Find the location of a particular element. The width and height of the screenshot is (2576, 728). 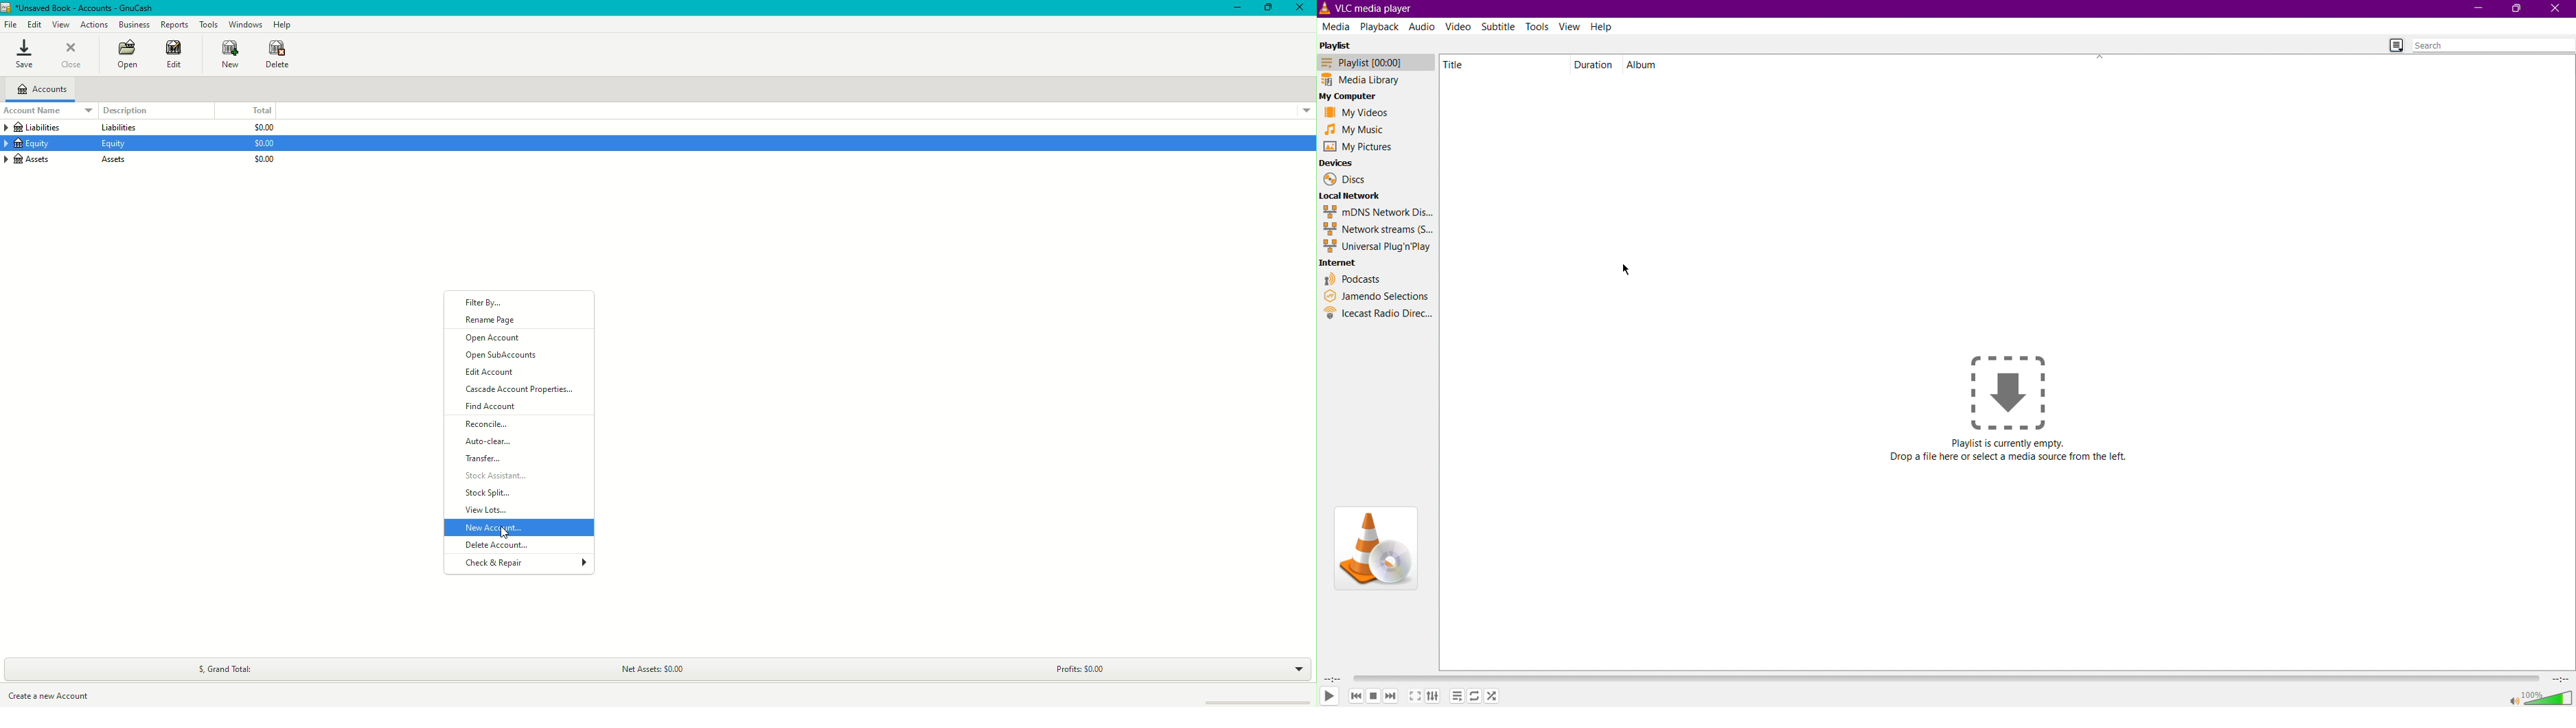

Grand Total is located at coordinates (224, 667).